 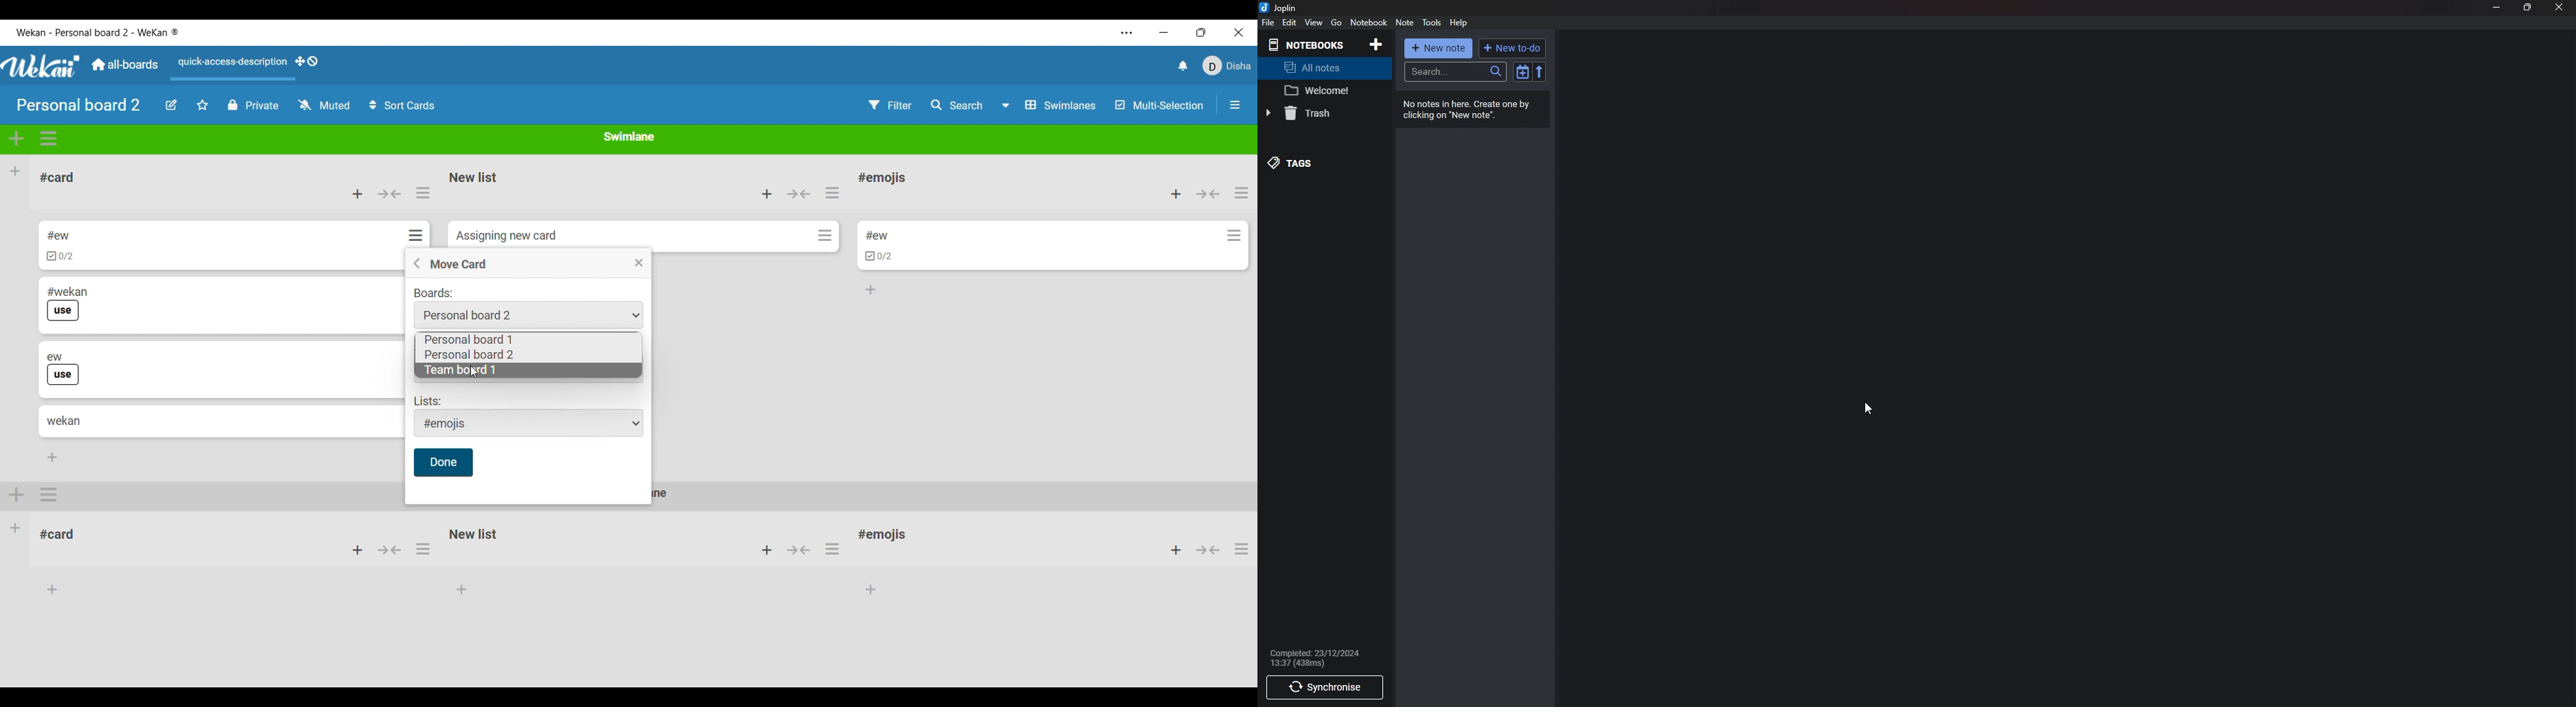 What do you see at coordinates (1376, 45) in the screenshot?
I see `Add notebooks` at bounding box center [1376, 45].